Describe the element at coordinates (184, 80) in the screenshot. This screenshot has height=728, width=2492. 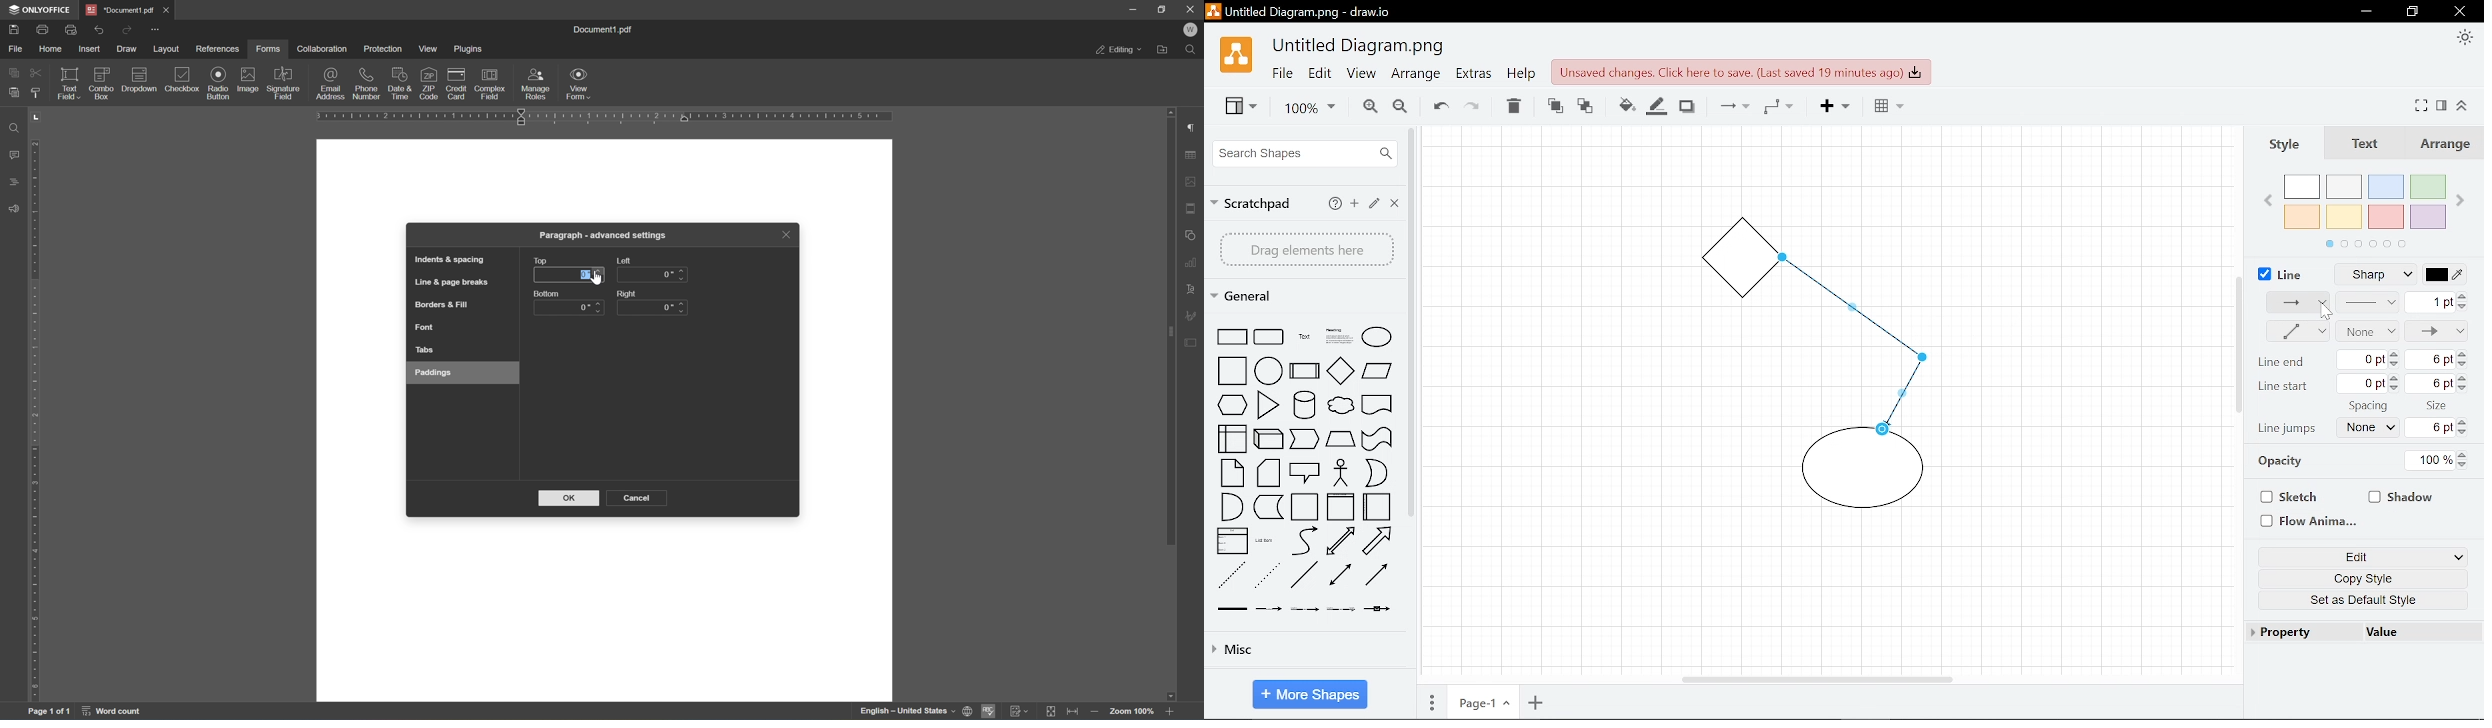
I see `checkbox` at that location.